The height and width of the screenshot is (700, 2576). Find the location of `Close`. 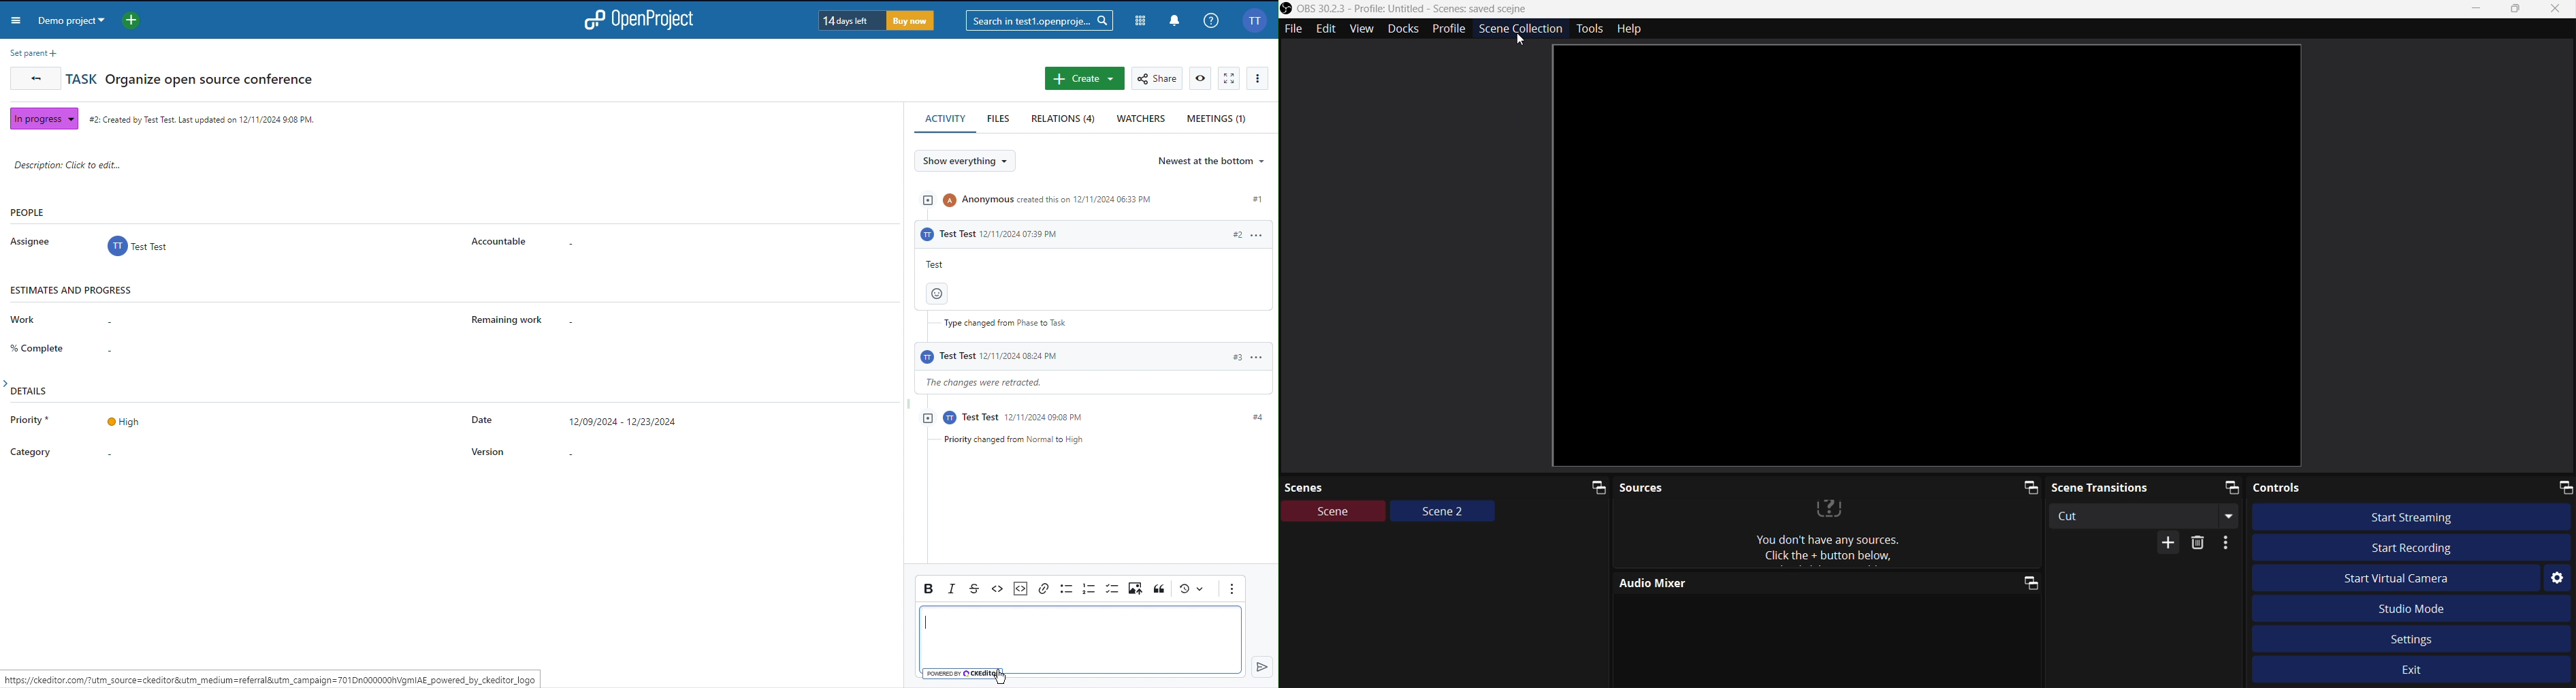

Close is located at coordinates (2560, 9).